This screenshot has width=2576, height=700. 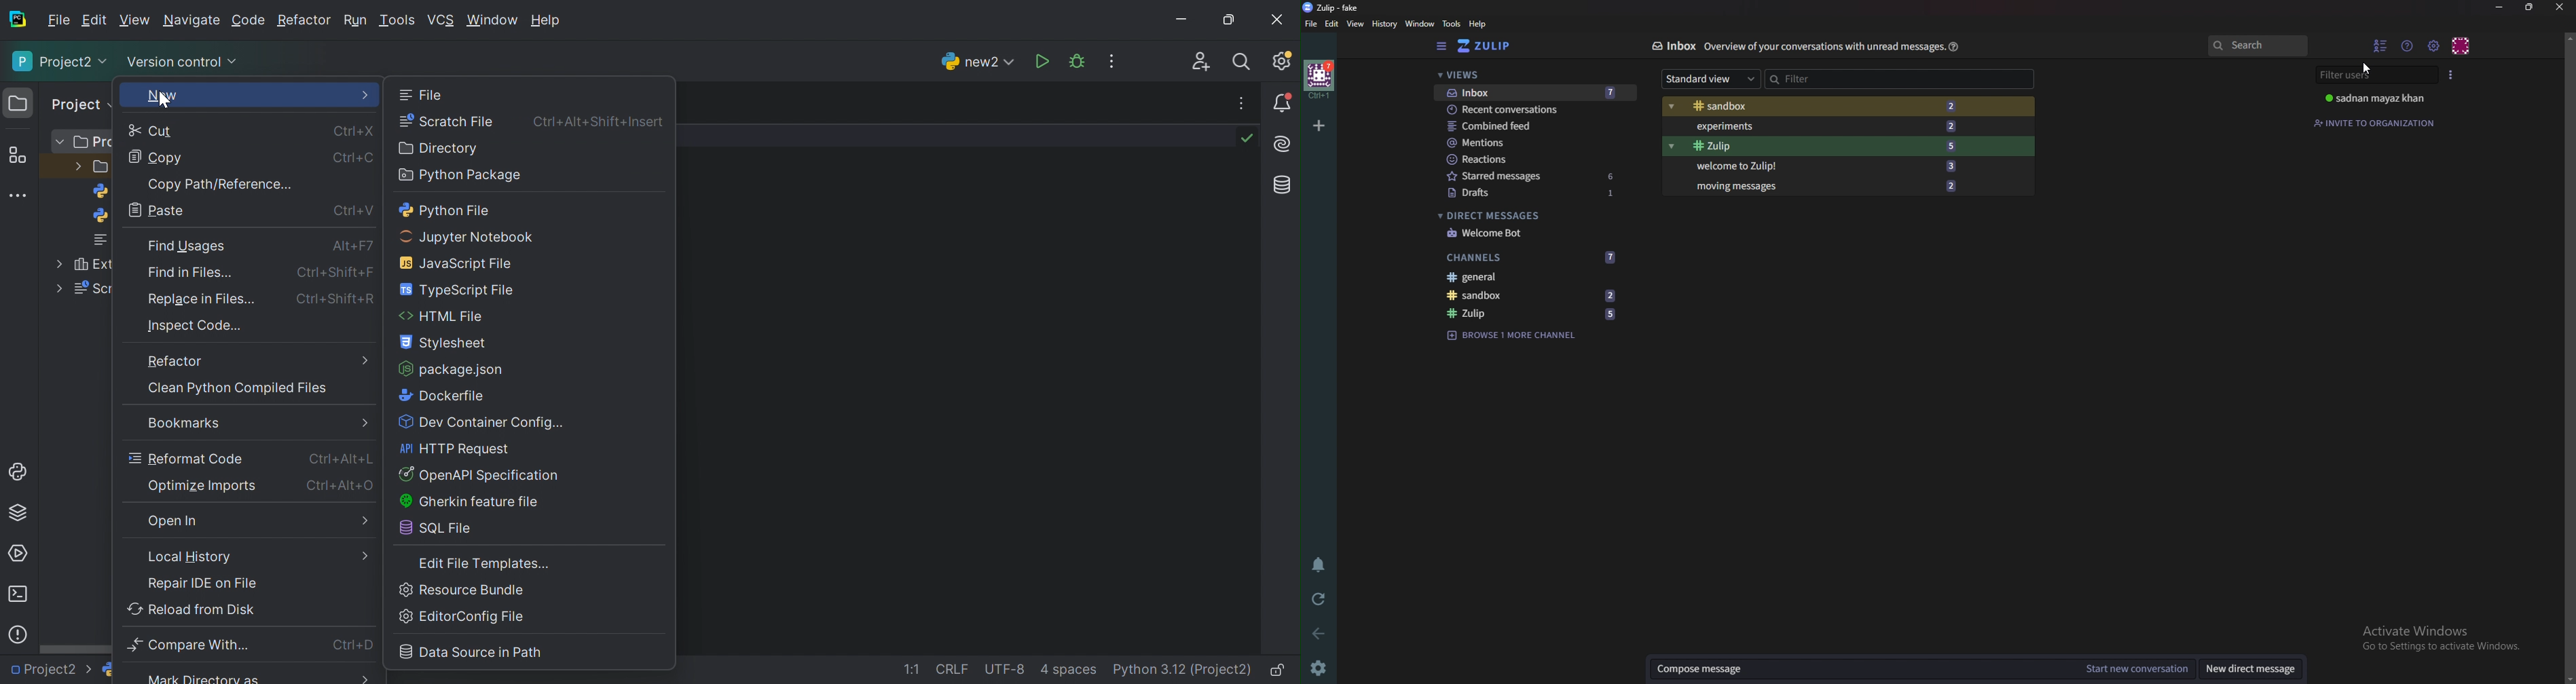 What do you see at coordinates (1828, 106) in the screenshot?
I see `Sandbox` at bounding box center [1828, 106].